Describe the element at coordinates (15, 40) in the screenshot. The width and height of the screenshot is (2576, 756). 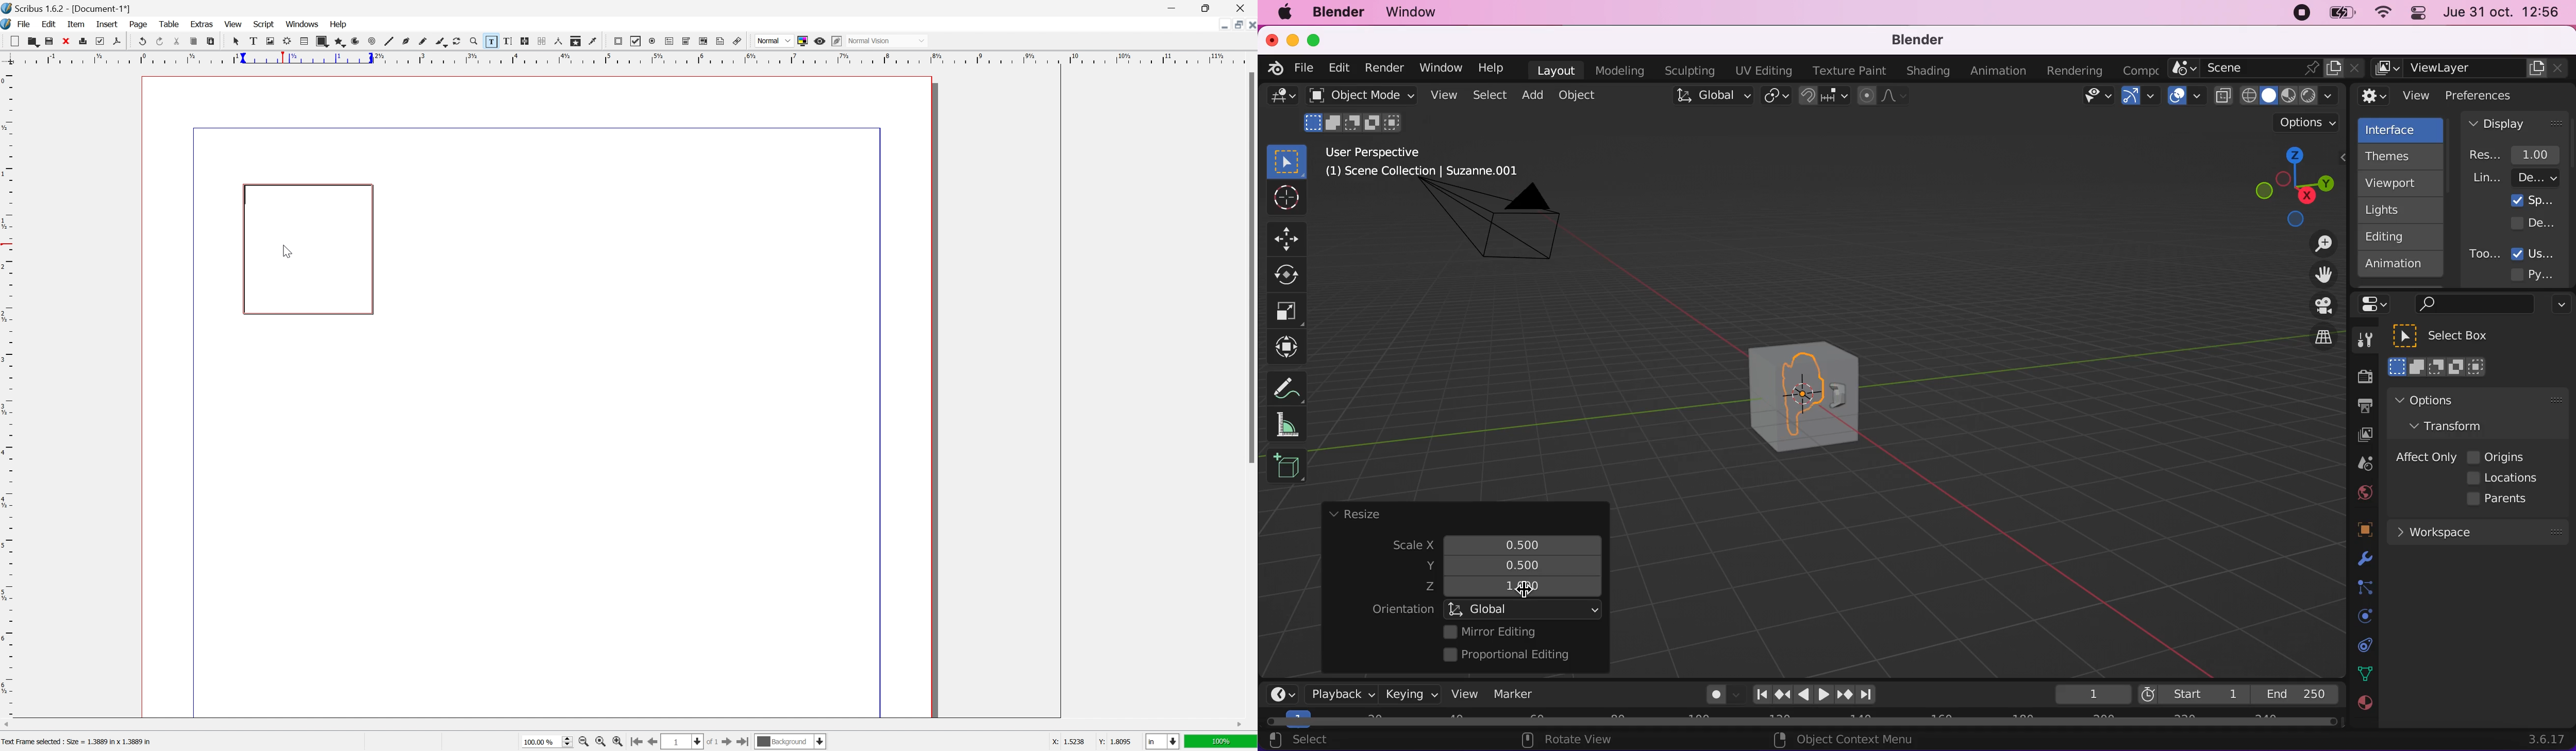
I see `new` at that location.